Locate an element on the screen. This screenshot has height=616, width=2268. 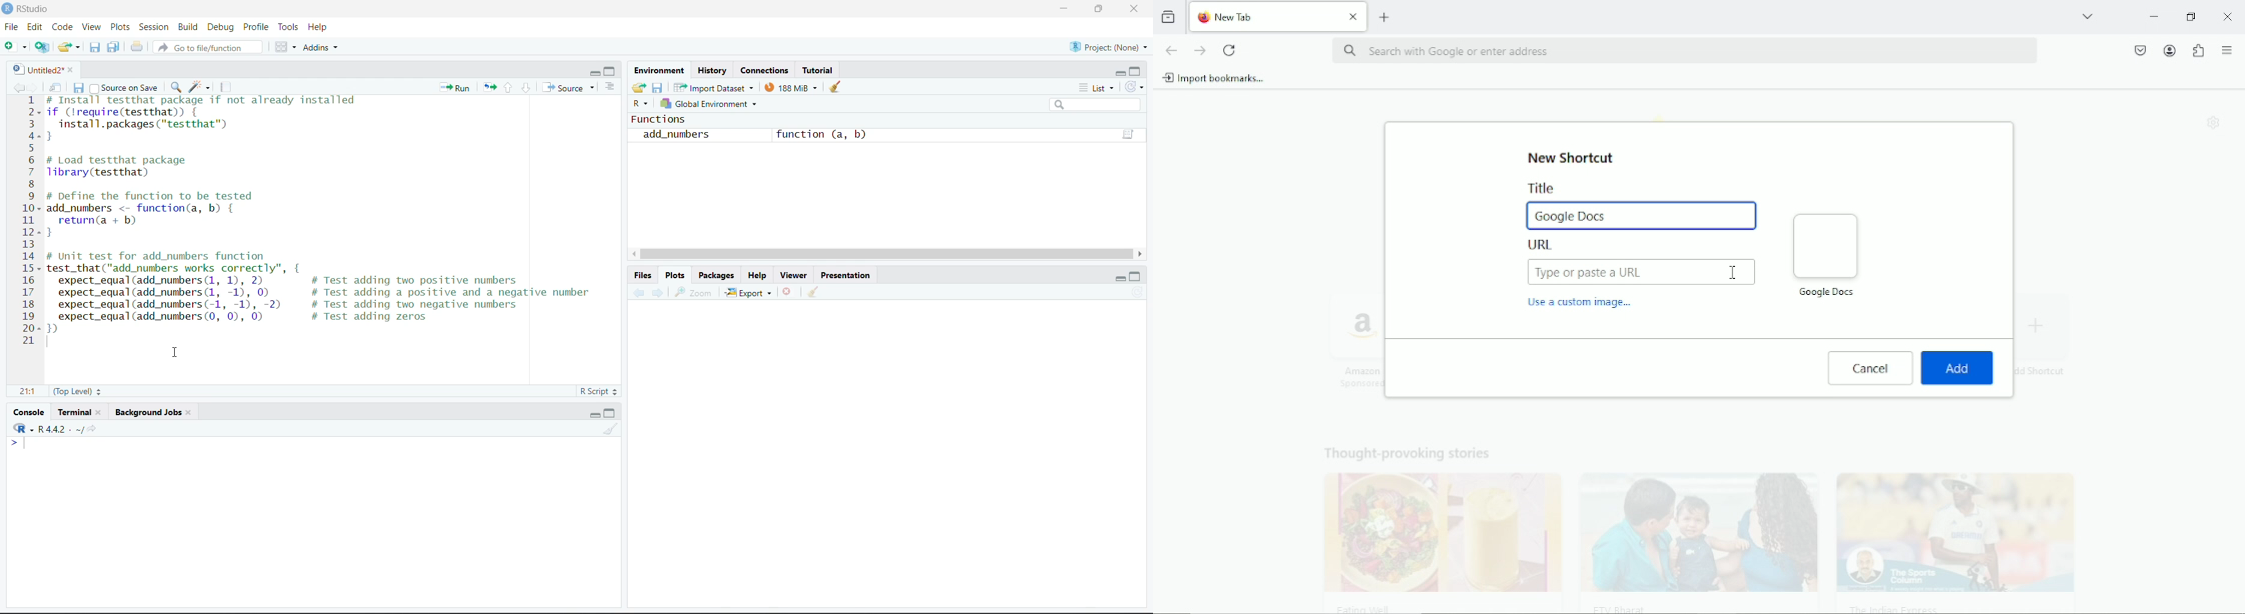
clear console is located at coordinates (610, 429).